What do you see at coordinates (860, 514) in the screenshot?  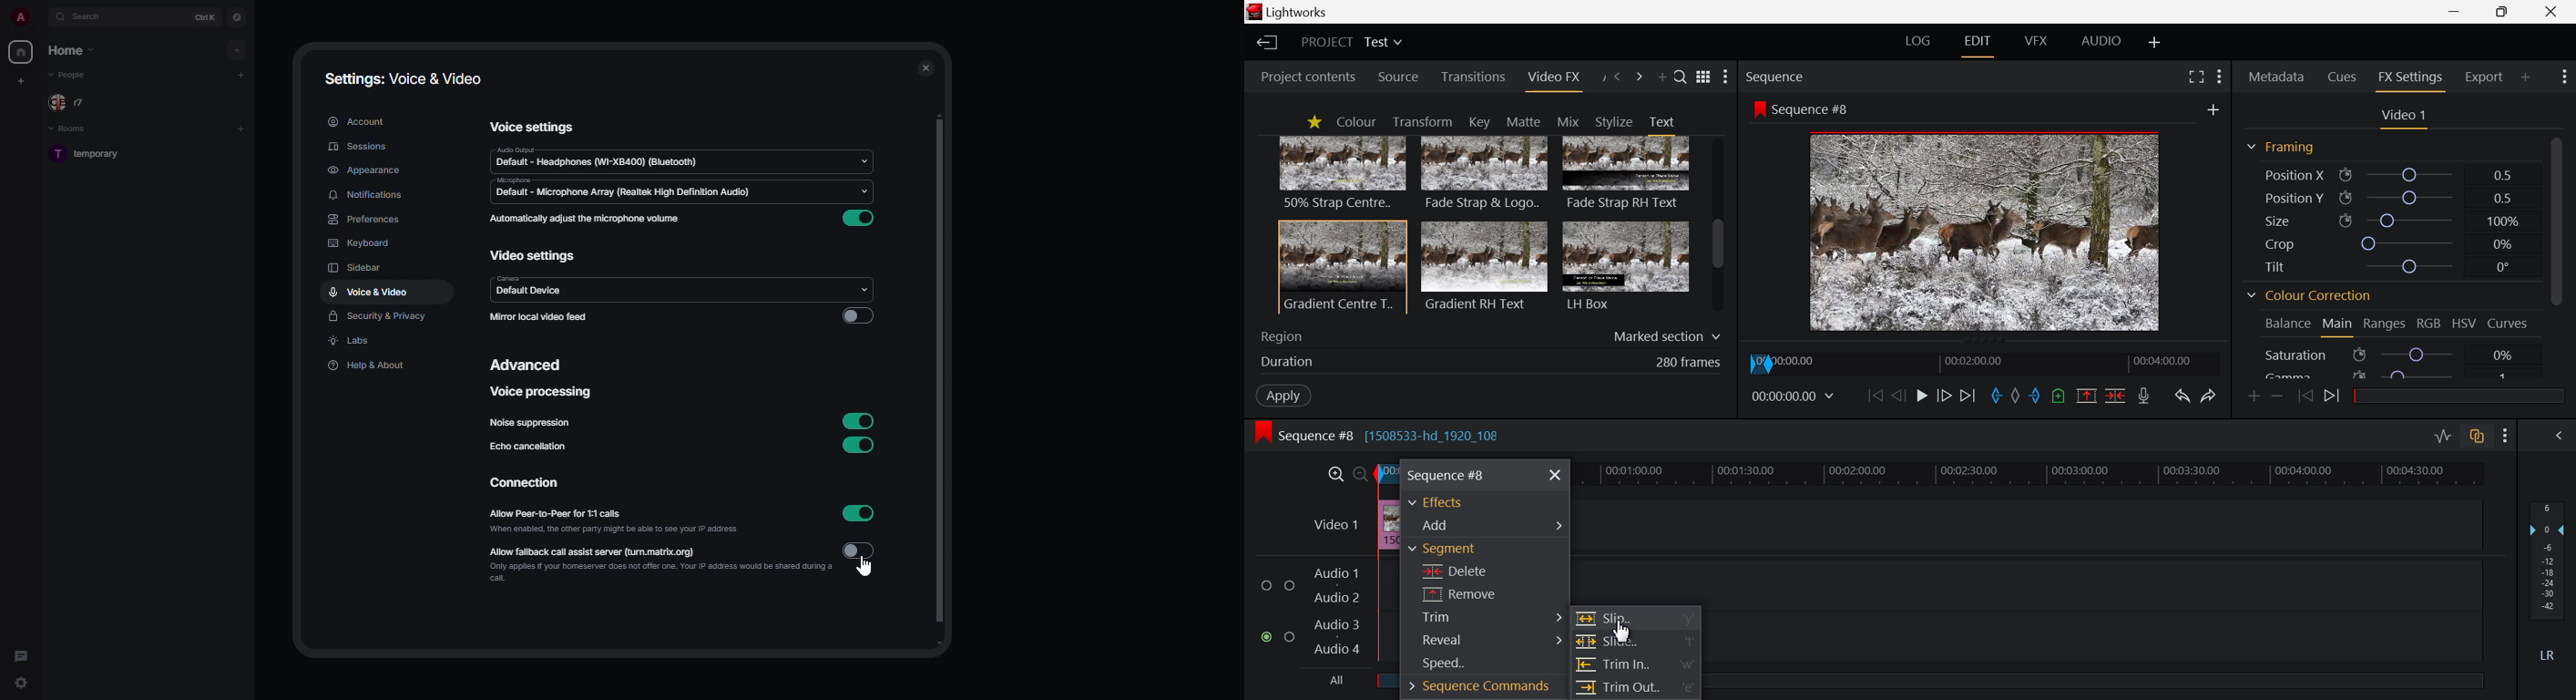 I see `enabled` at bounding box center [860, 514].